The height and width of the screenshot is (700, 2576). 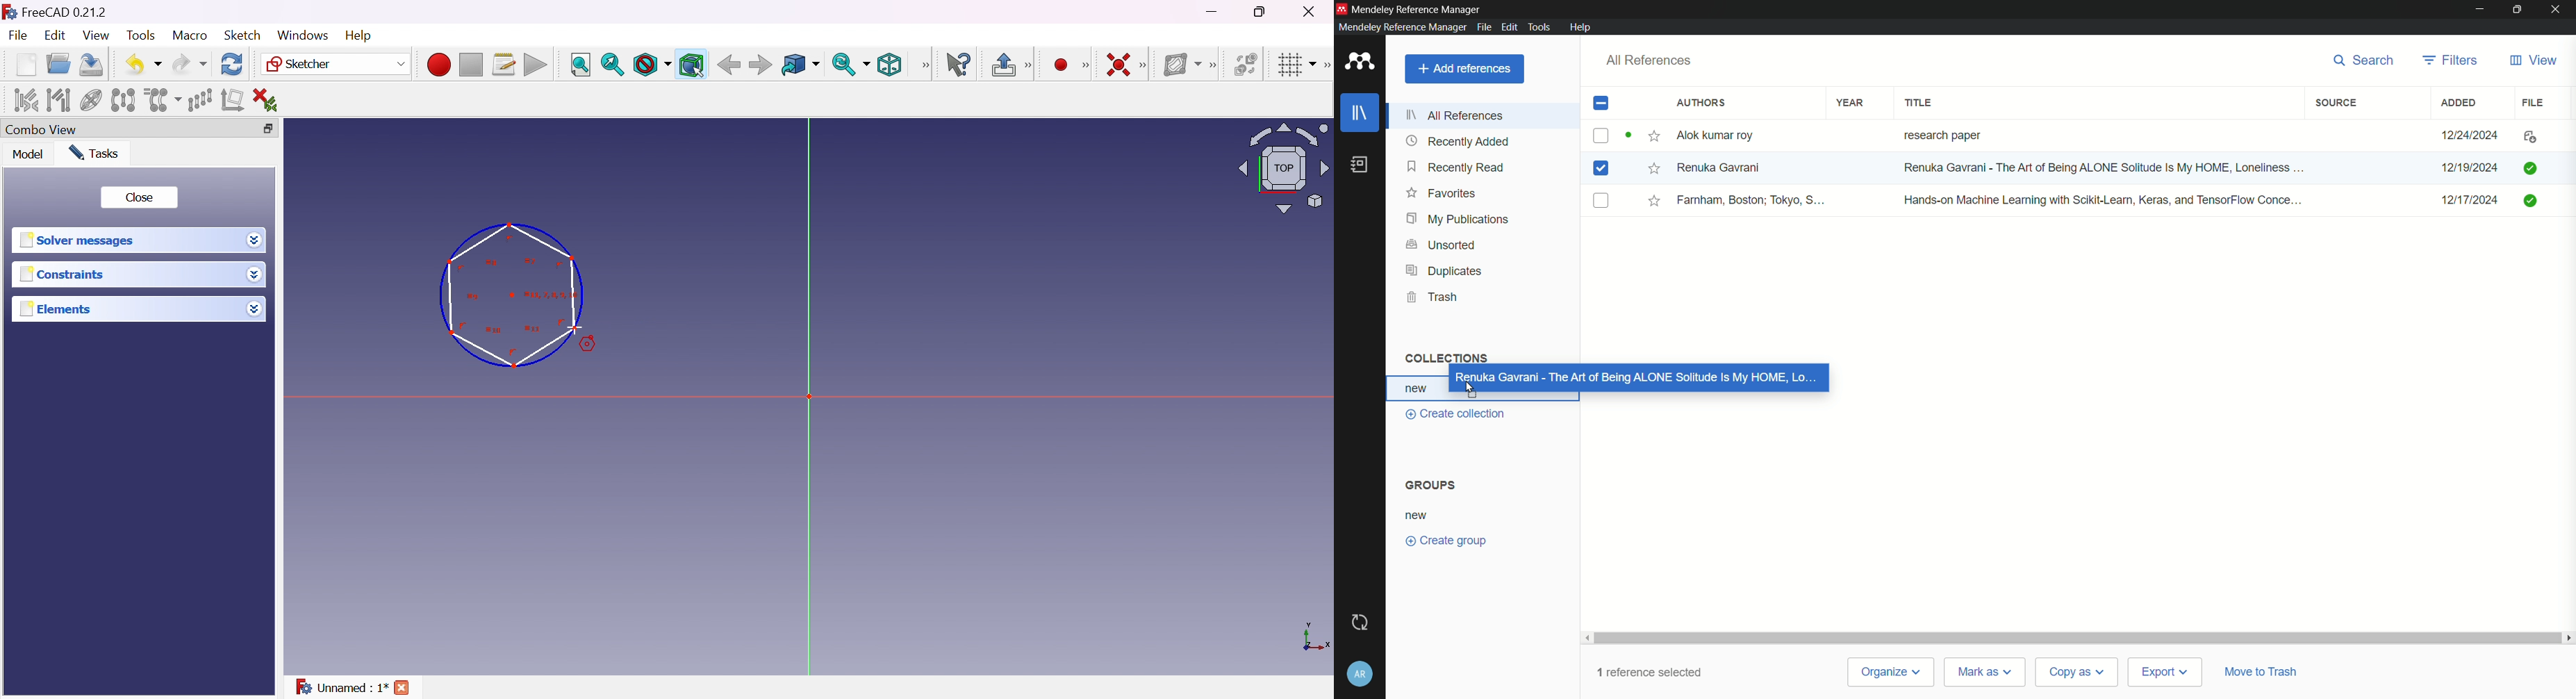 What do you see at coordinates (1456, 115) in the screenshot?
I see `all references` at bounding box center [1456, 115].